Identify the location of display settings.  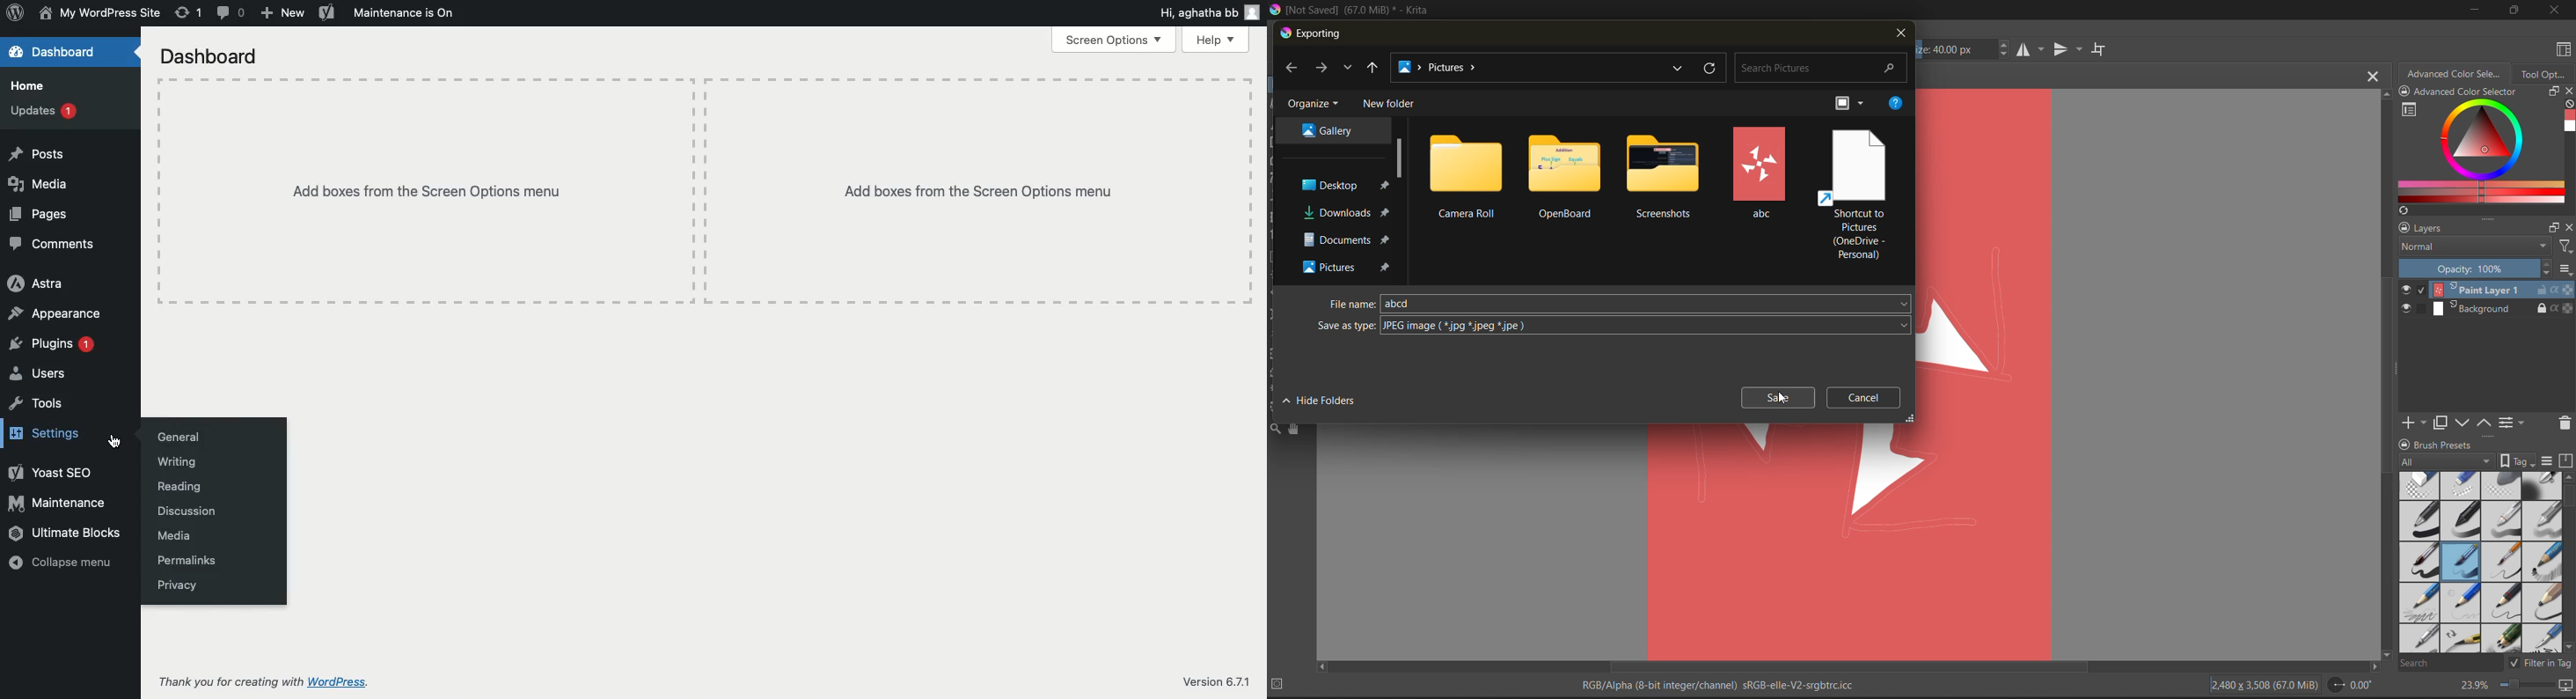
(2550, 461).